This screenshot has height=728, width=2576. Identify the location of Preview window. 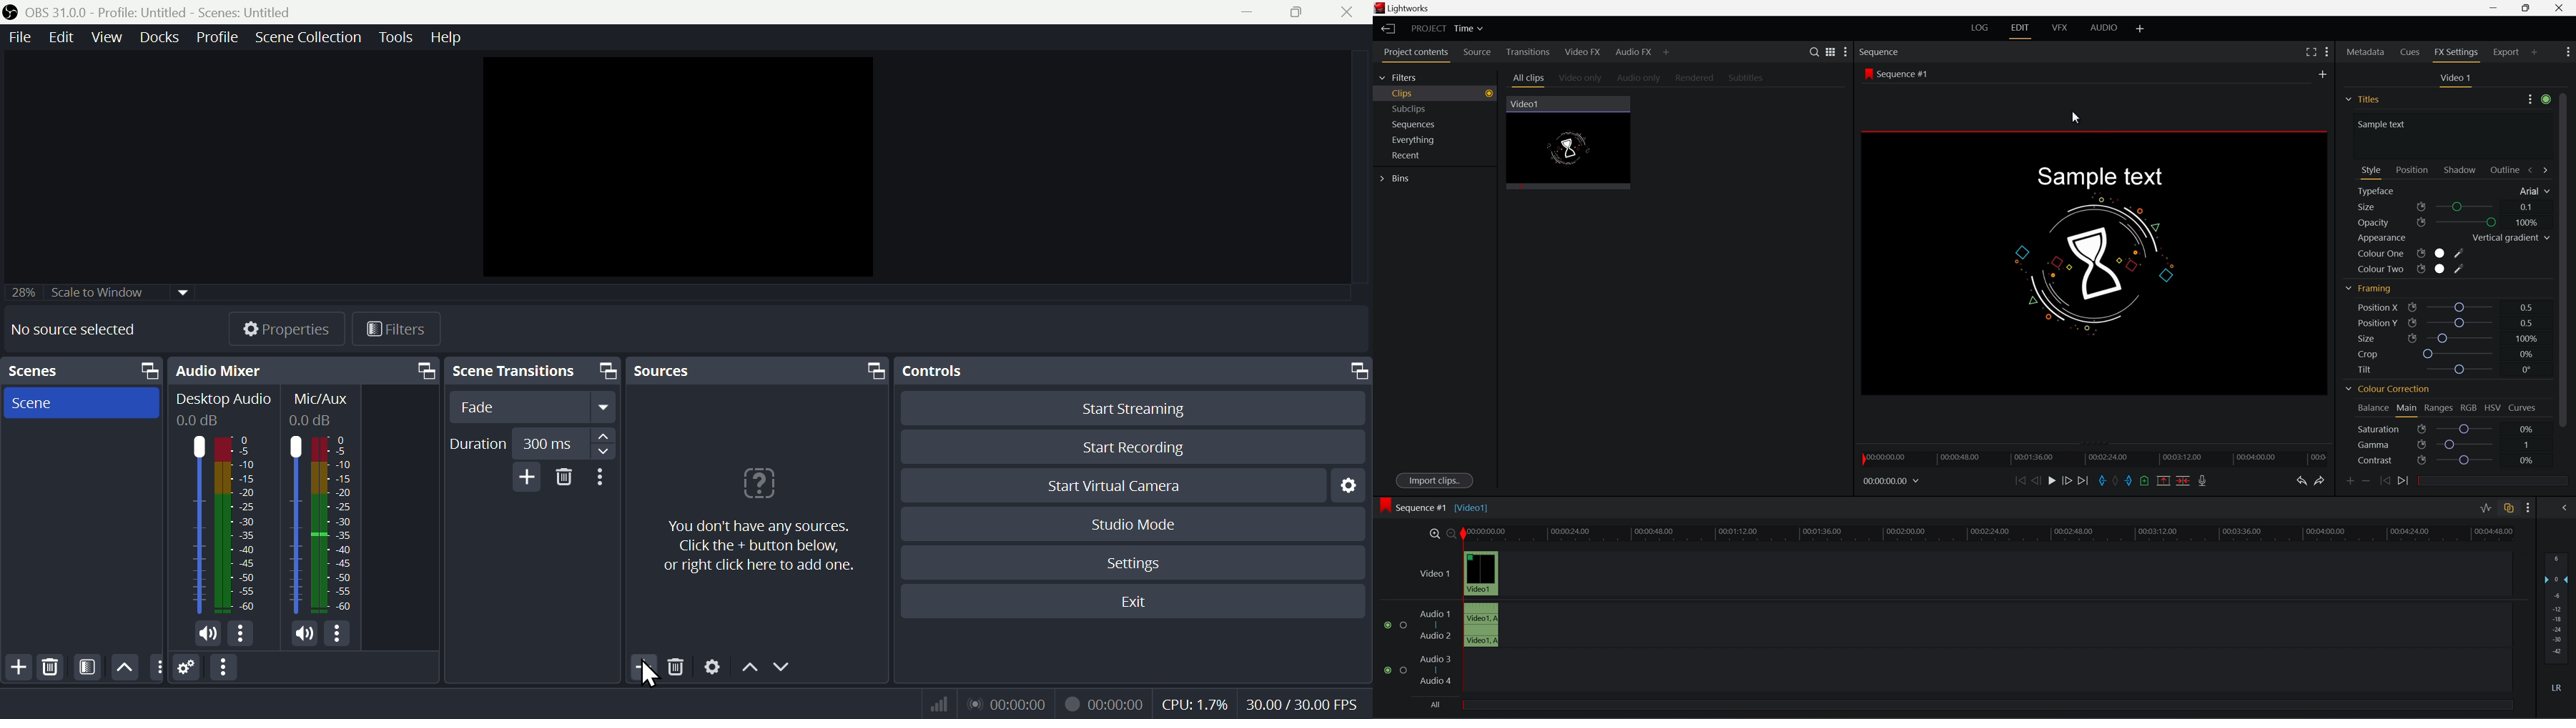
(682, 167).